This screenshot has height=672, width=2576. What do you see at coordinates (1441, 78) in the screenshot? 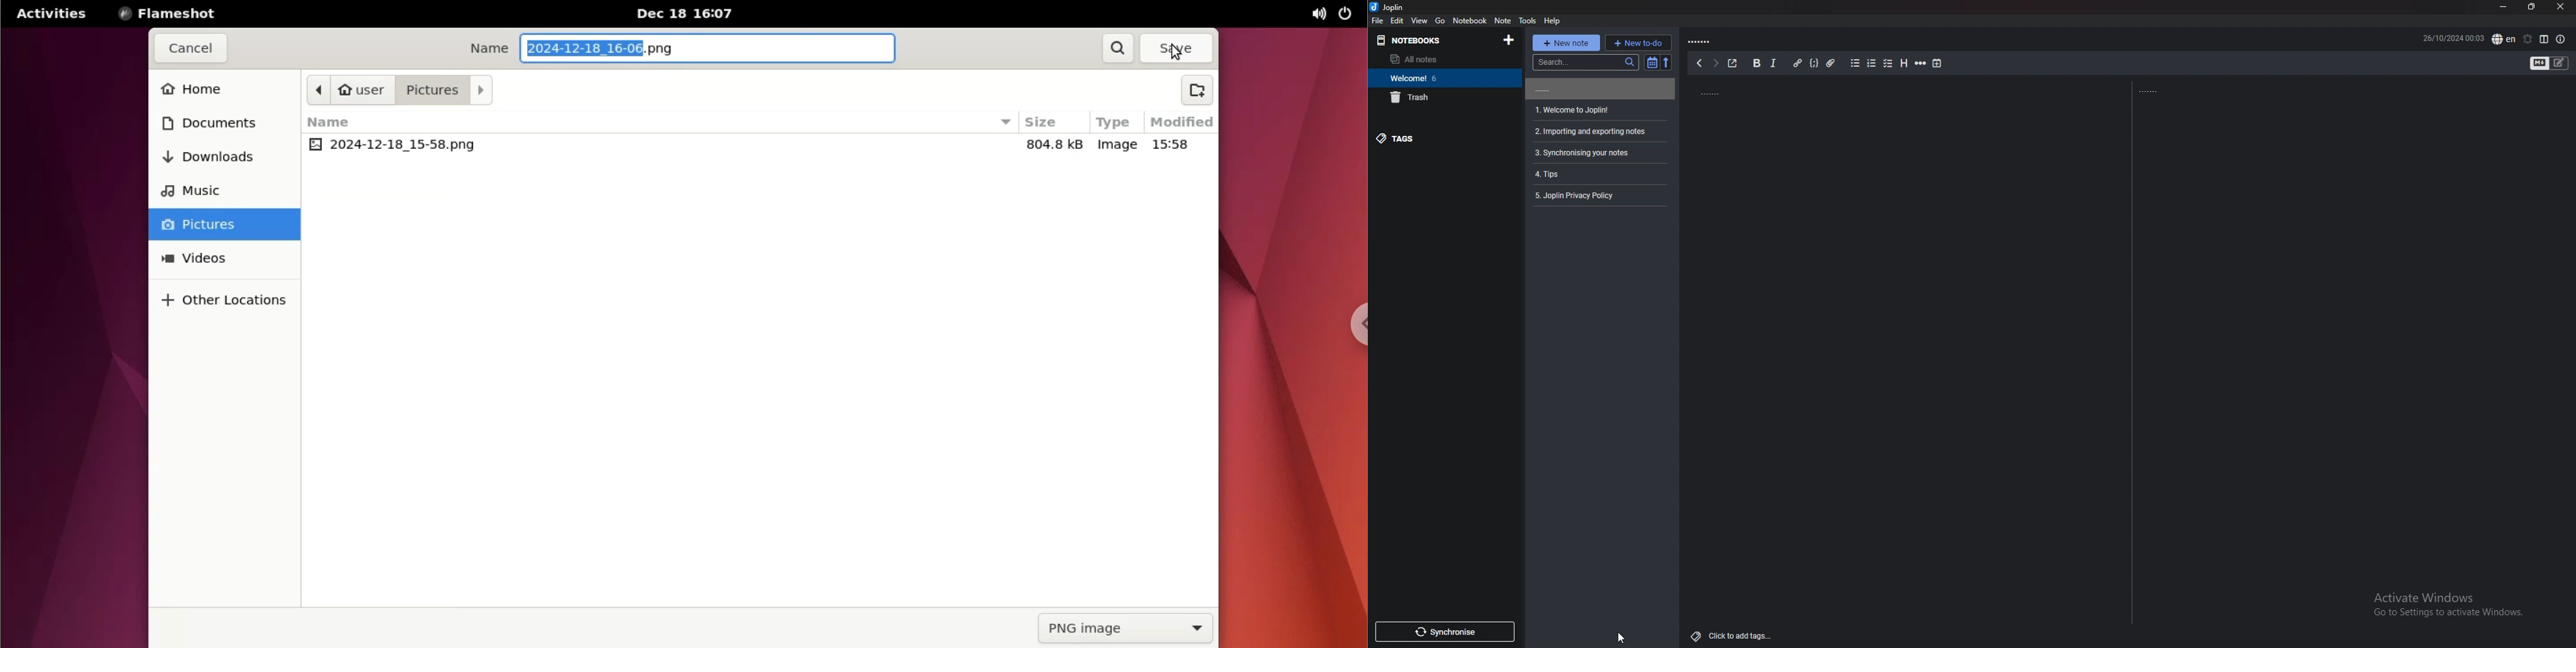
I see `welcome` at bounding box center [1441, 78].